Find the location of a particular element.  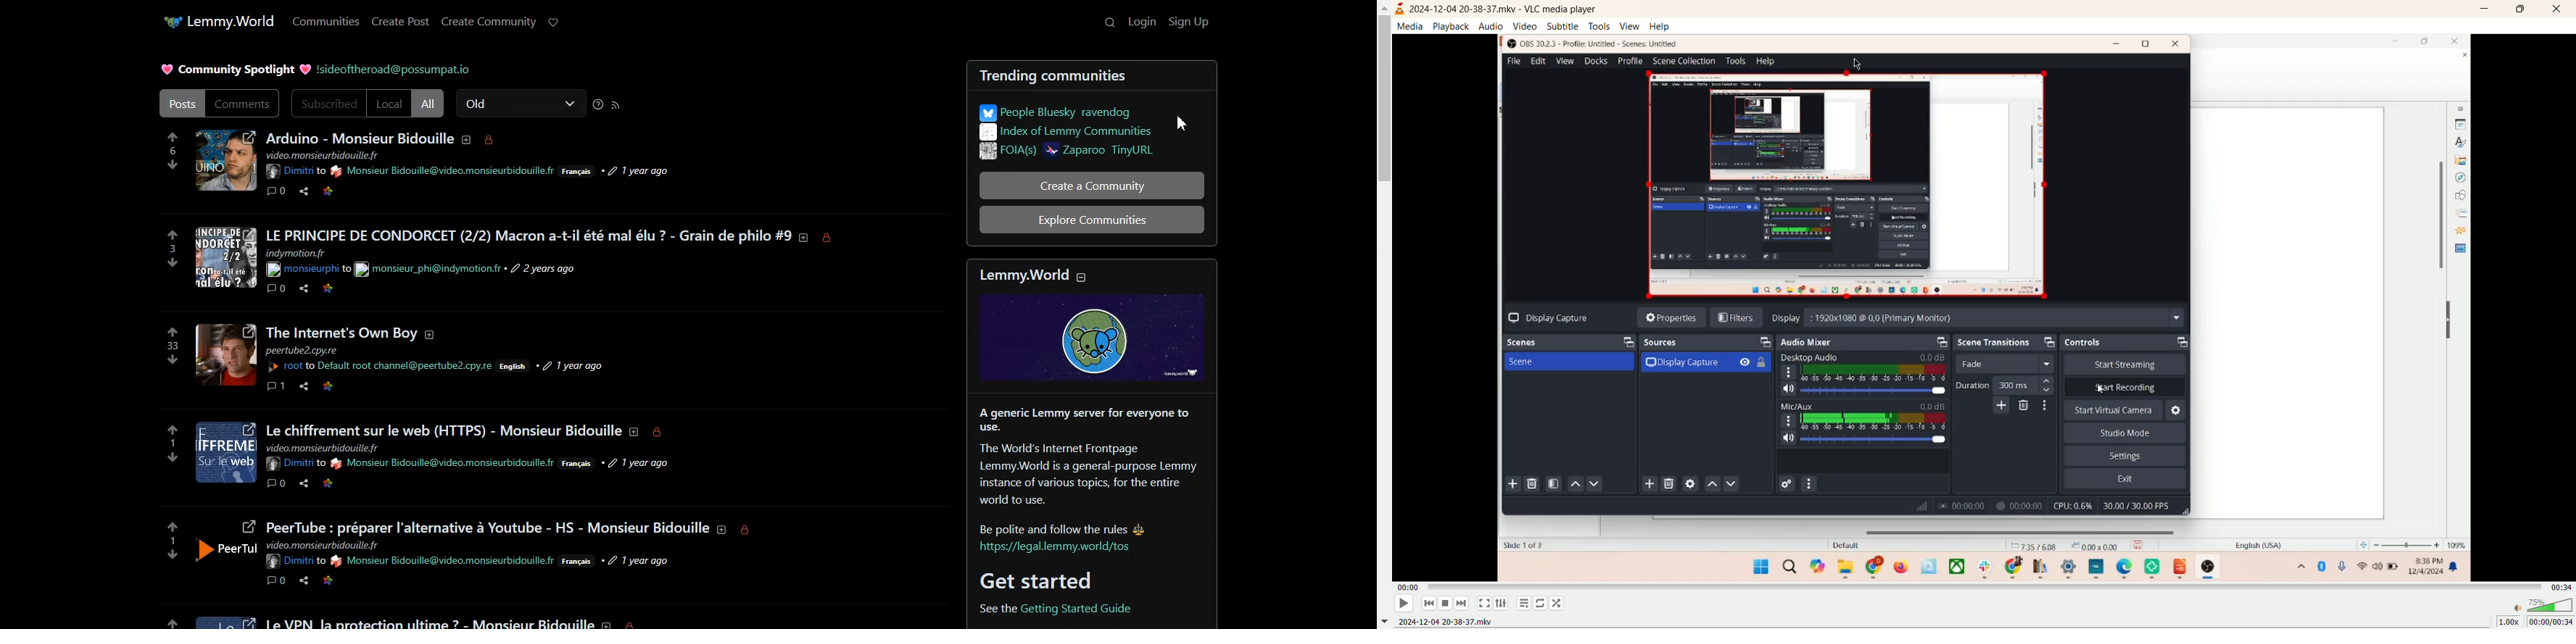

hyperlink is located at coordinates (407, 365).